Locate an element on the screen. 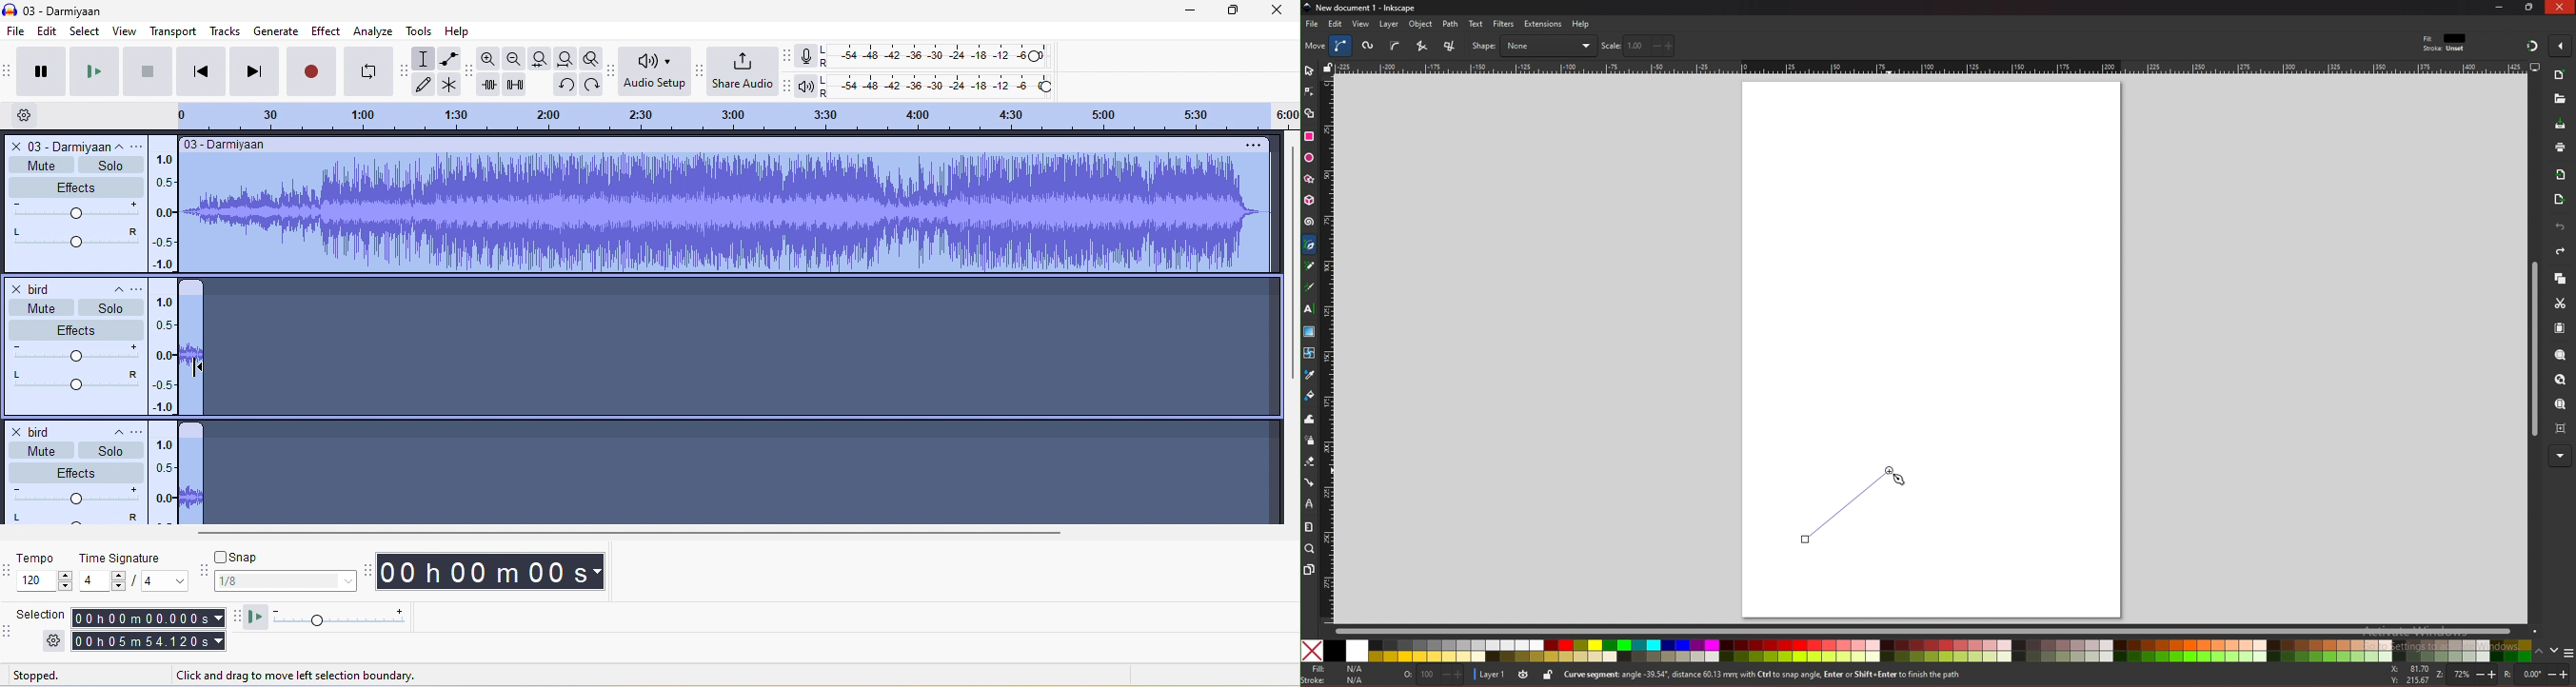 The image size is (2576, 700). line is located at coordinates (1846, 504).